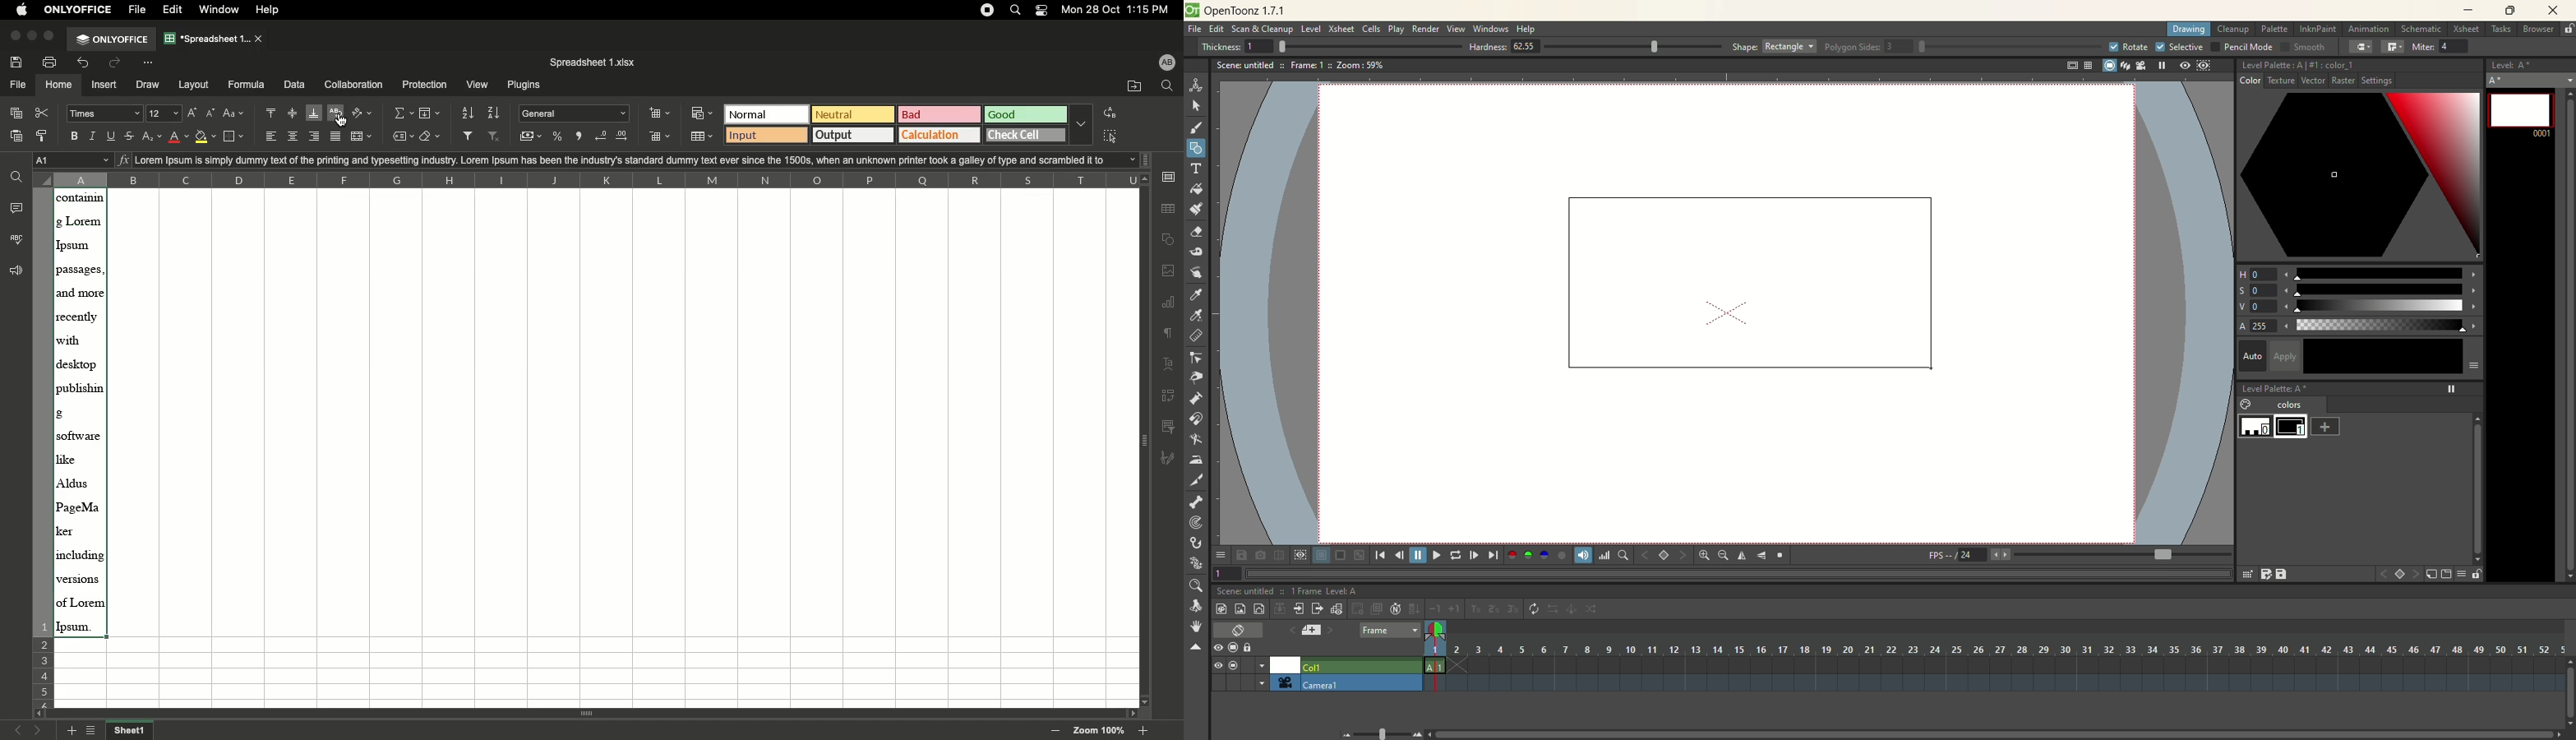 This screenshot has width=2576, height=756. Describe the element at coordinates (1493, 29) in the screenshot. I see `windows` at that location.